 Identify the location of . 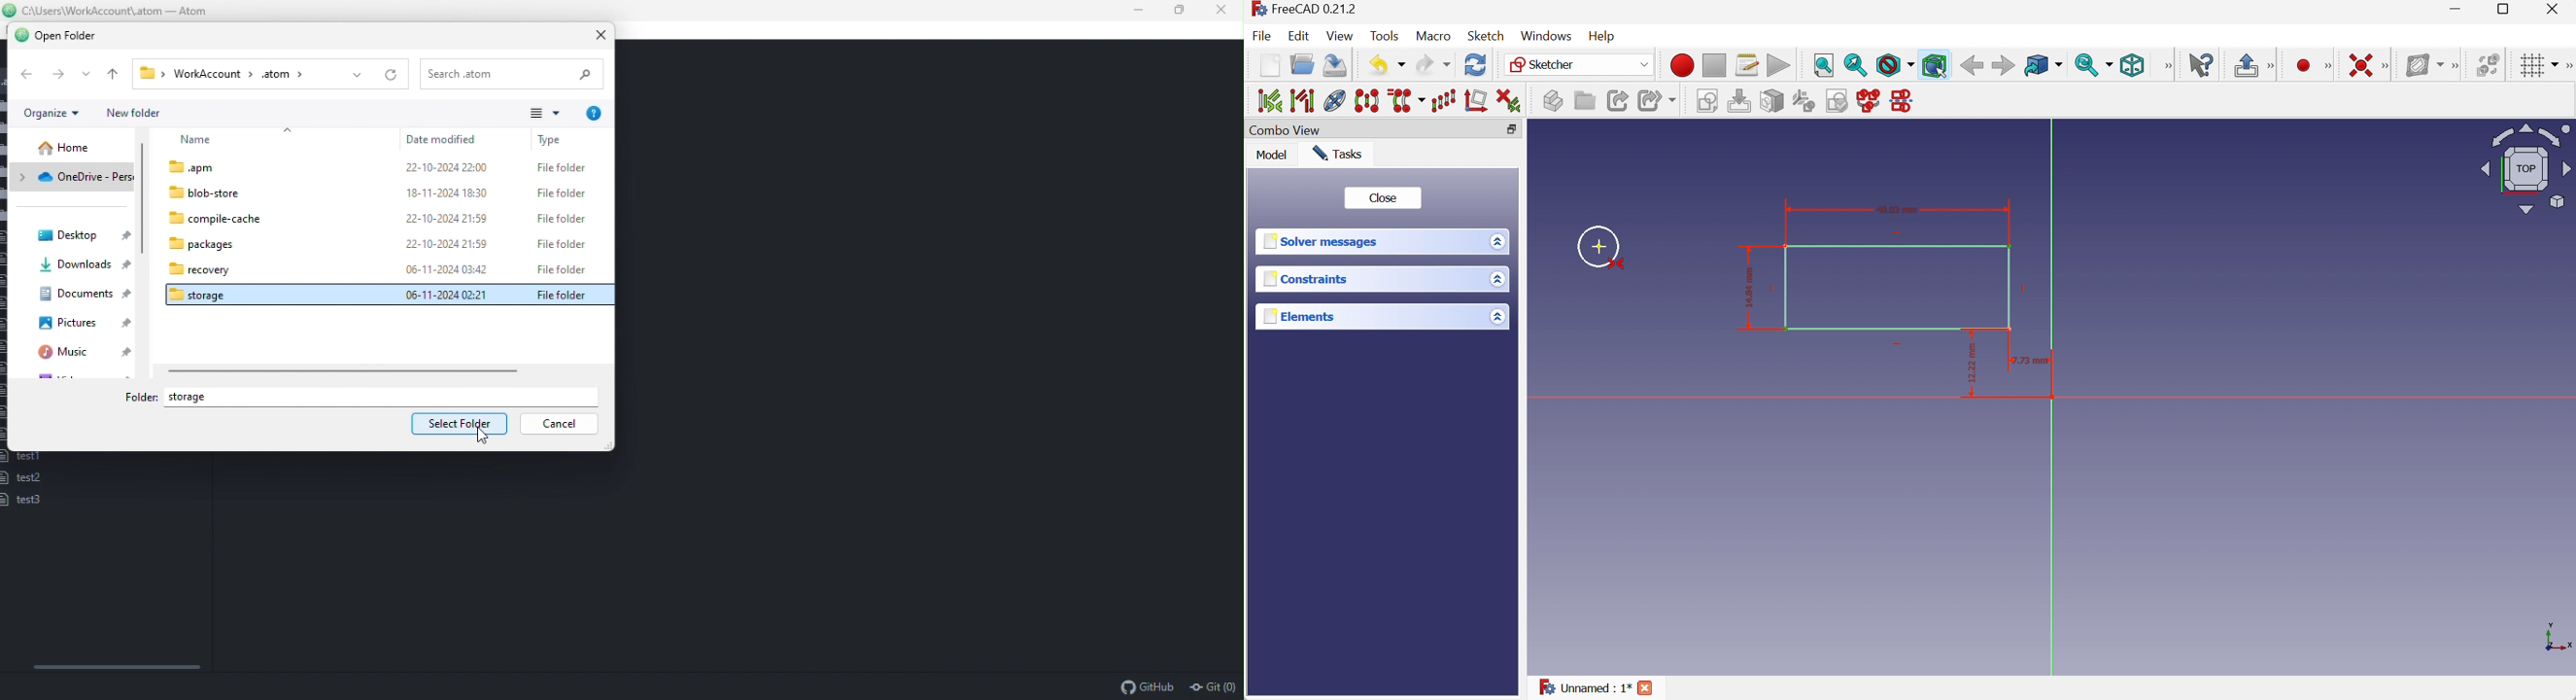
(22, 74).